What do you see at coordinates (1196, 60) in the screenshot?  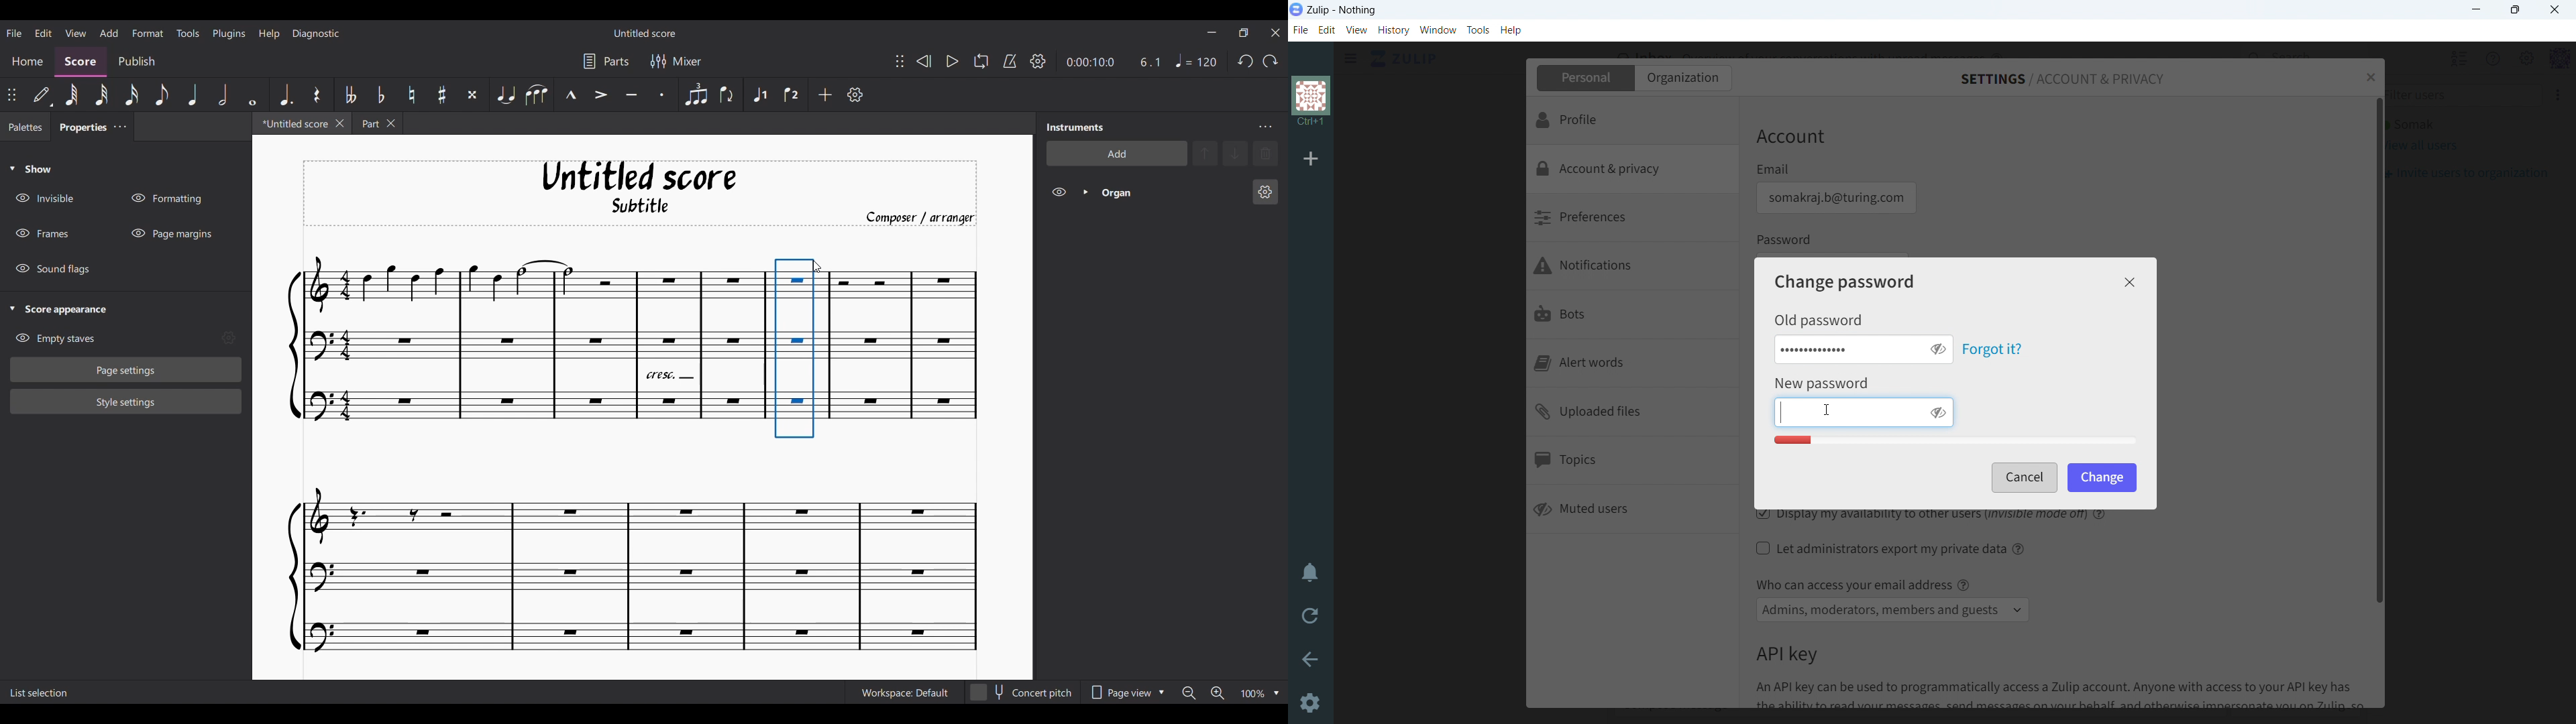 I see `Tempo` at bounding box center [1196, 60].